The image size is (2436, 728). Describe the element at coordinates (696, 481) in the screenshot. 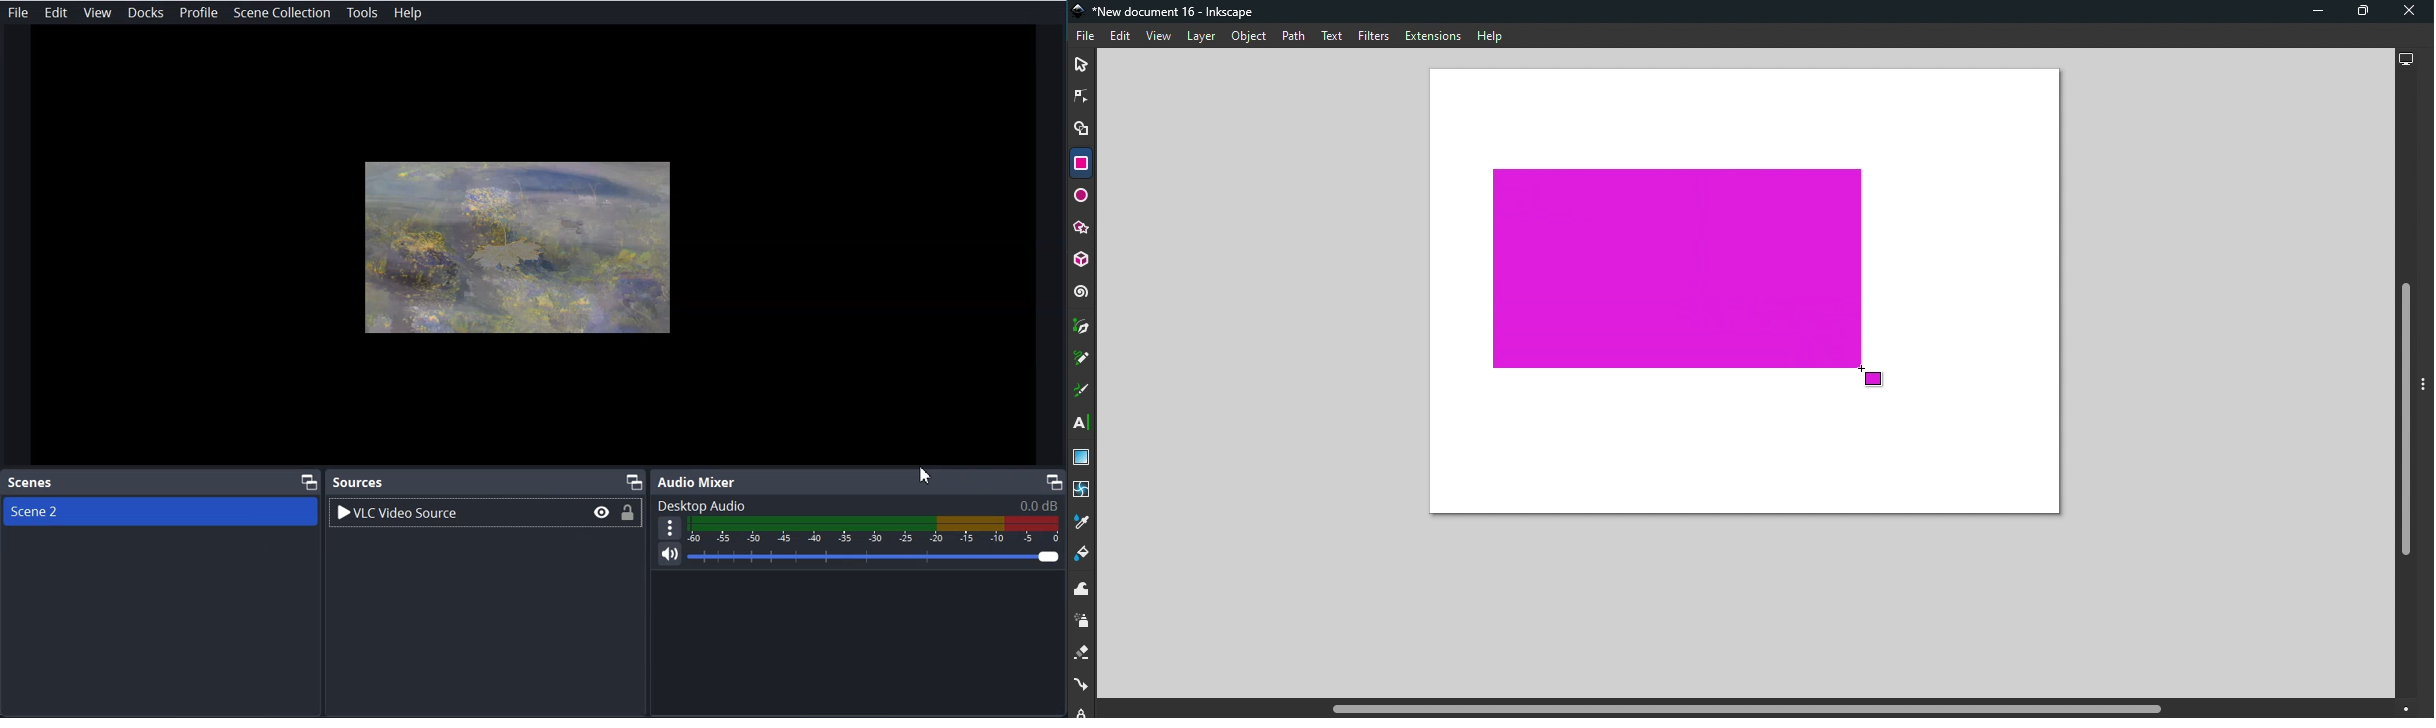

I see `Audio mixer` at that location.